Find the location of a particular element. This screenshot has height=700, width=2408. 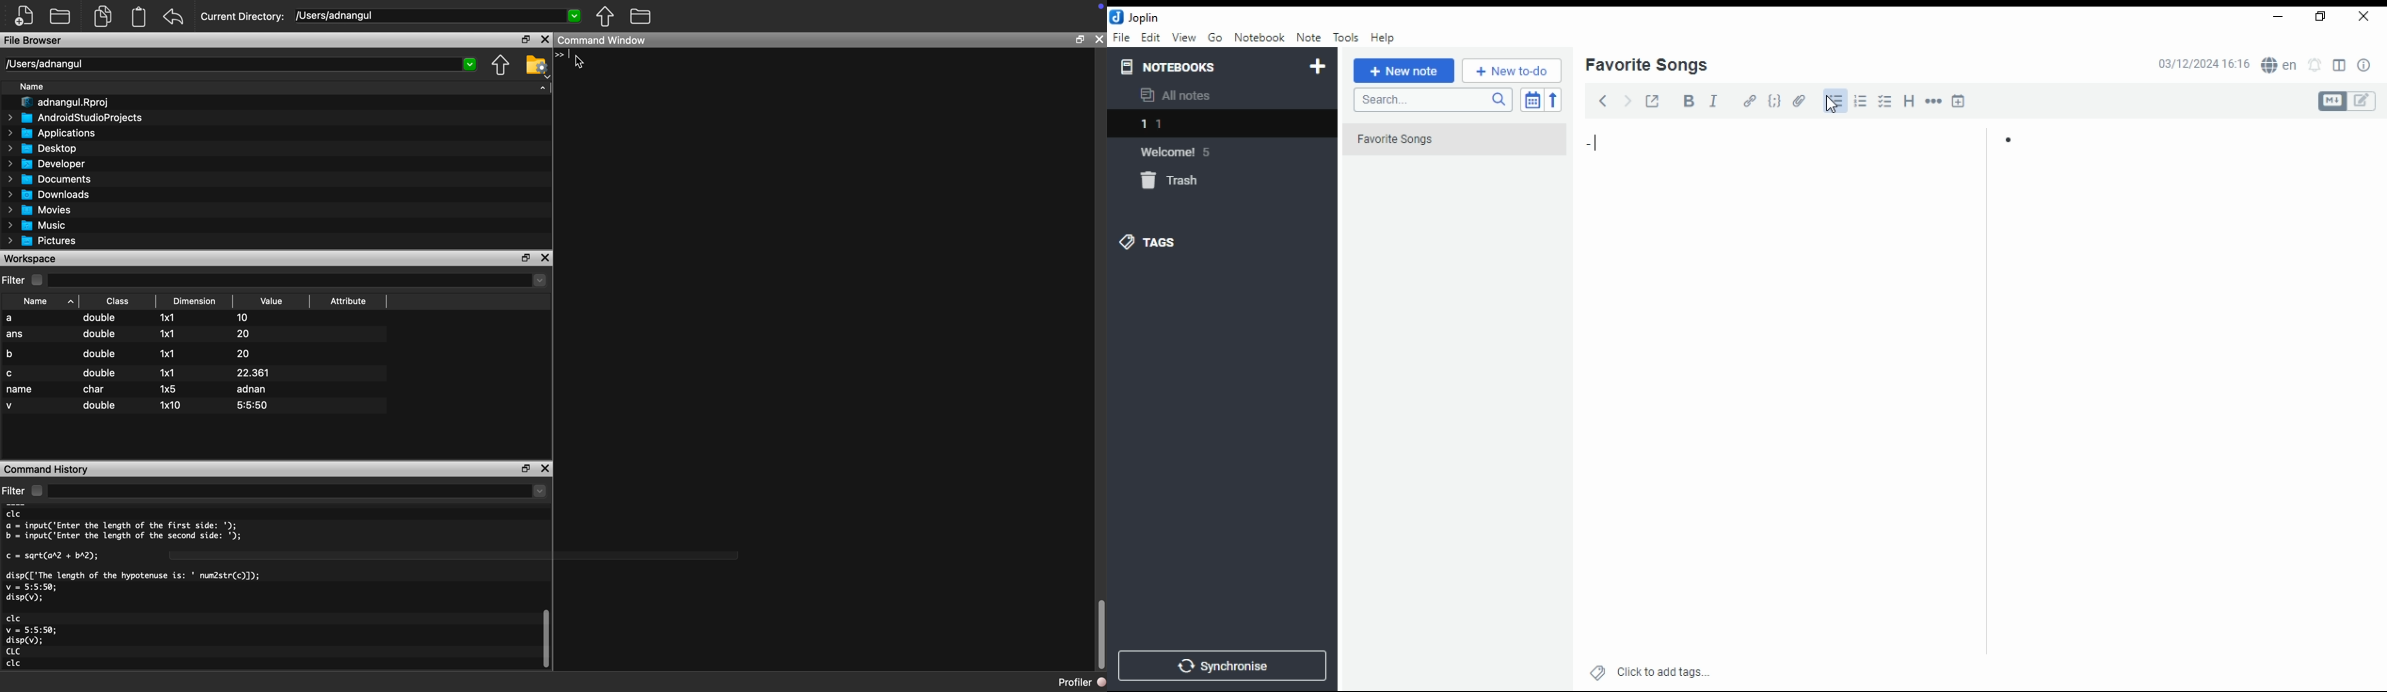

spell checker is located at coordinates (2281, 64).